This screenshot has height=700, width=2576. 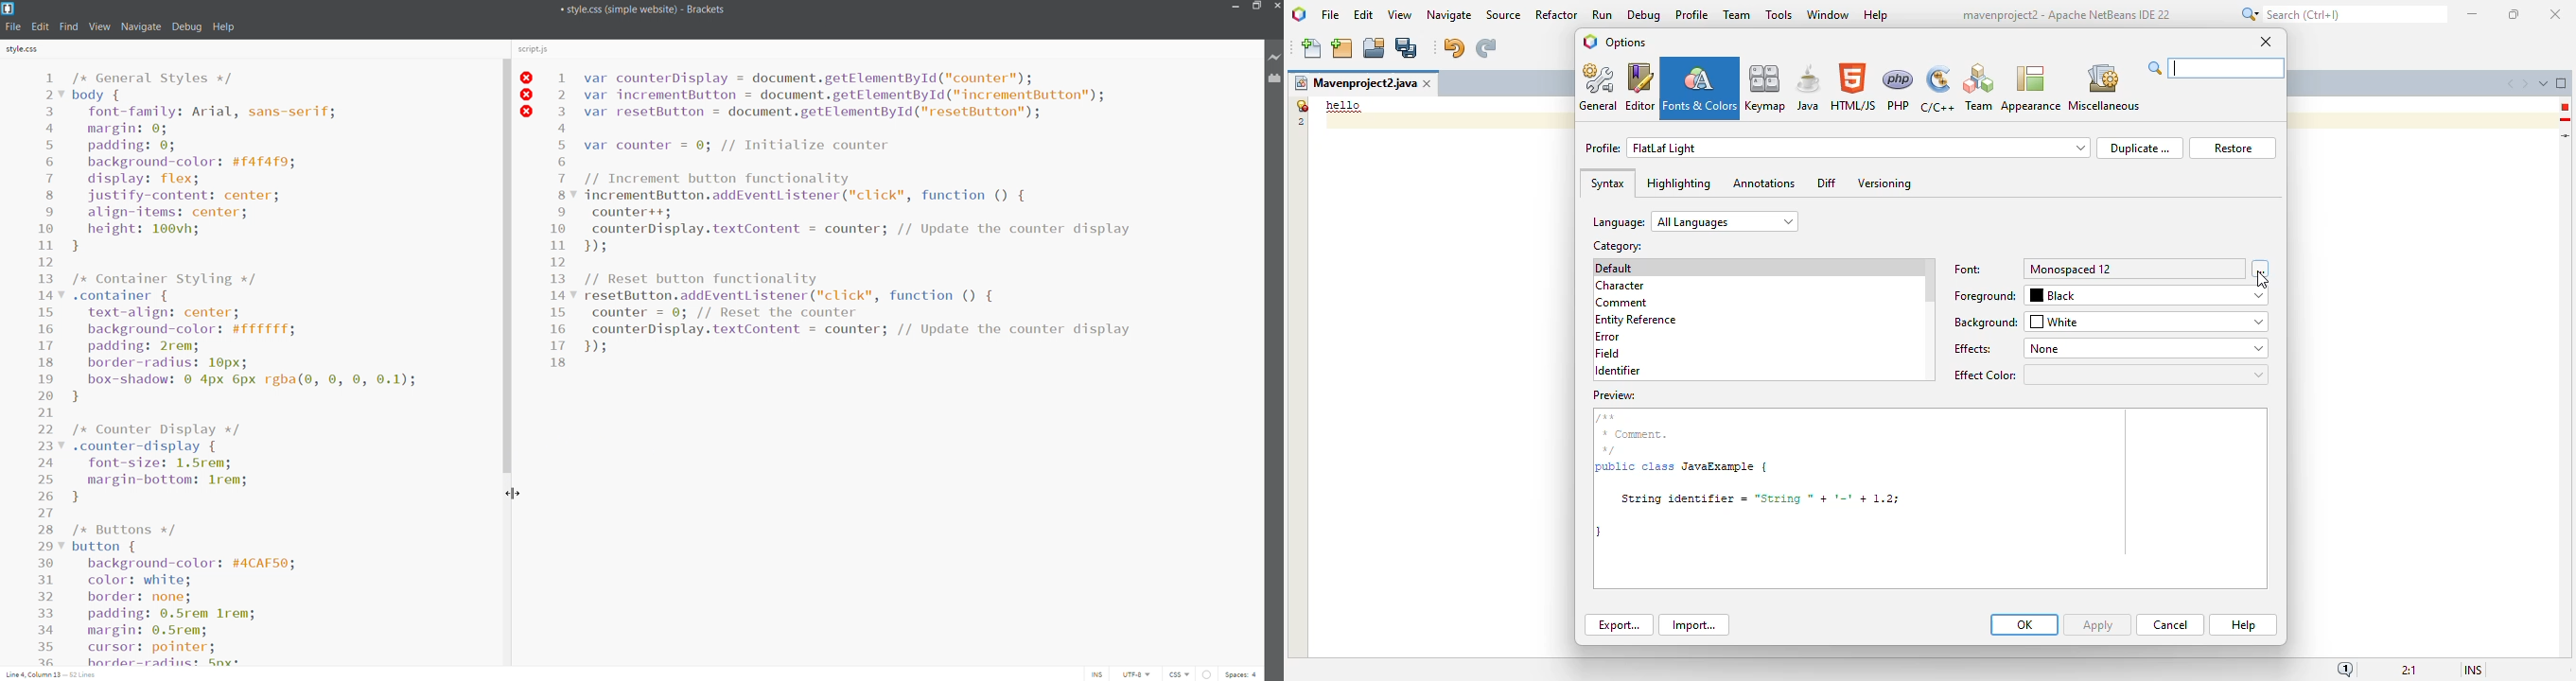 I want to click on syntax, so click(x=1607, y=183).